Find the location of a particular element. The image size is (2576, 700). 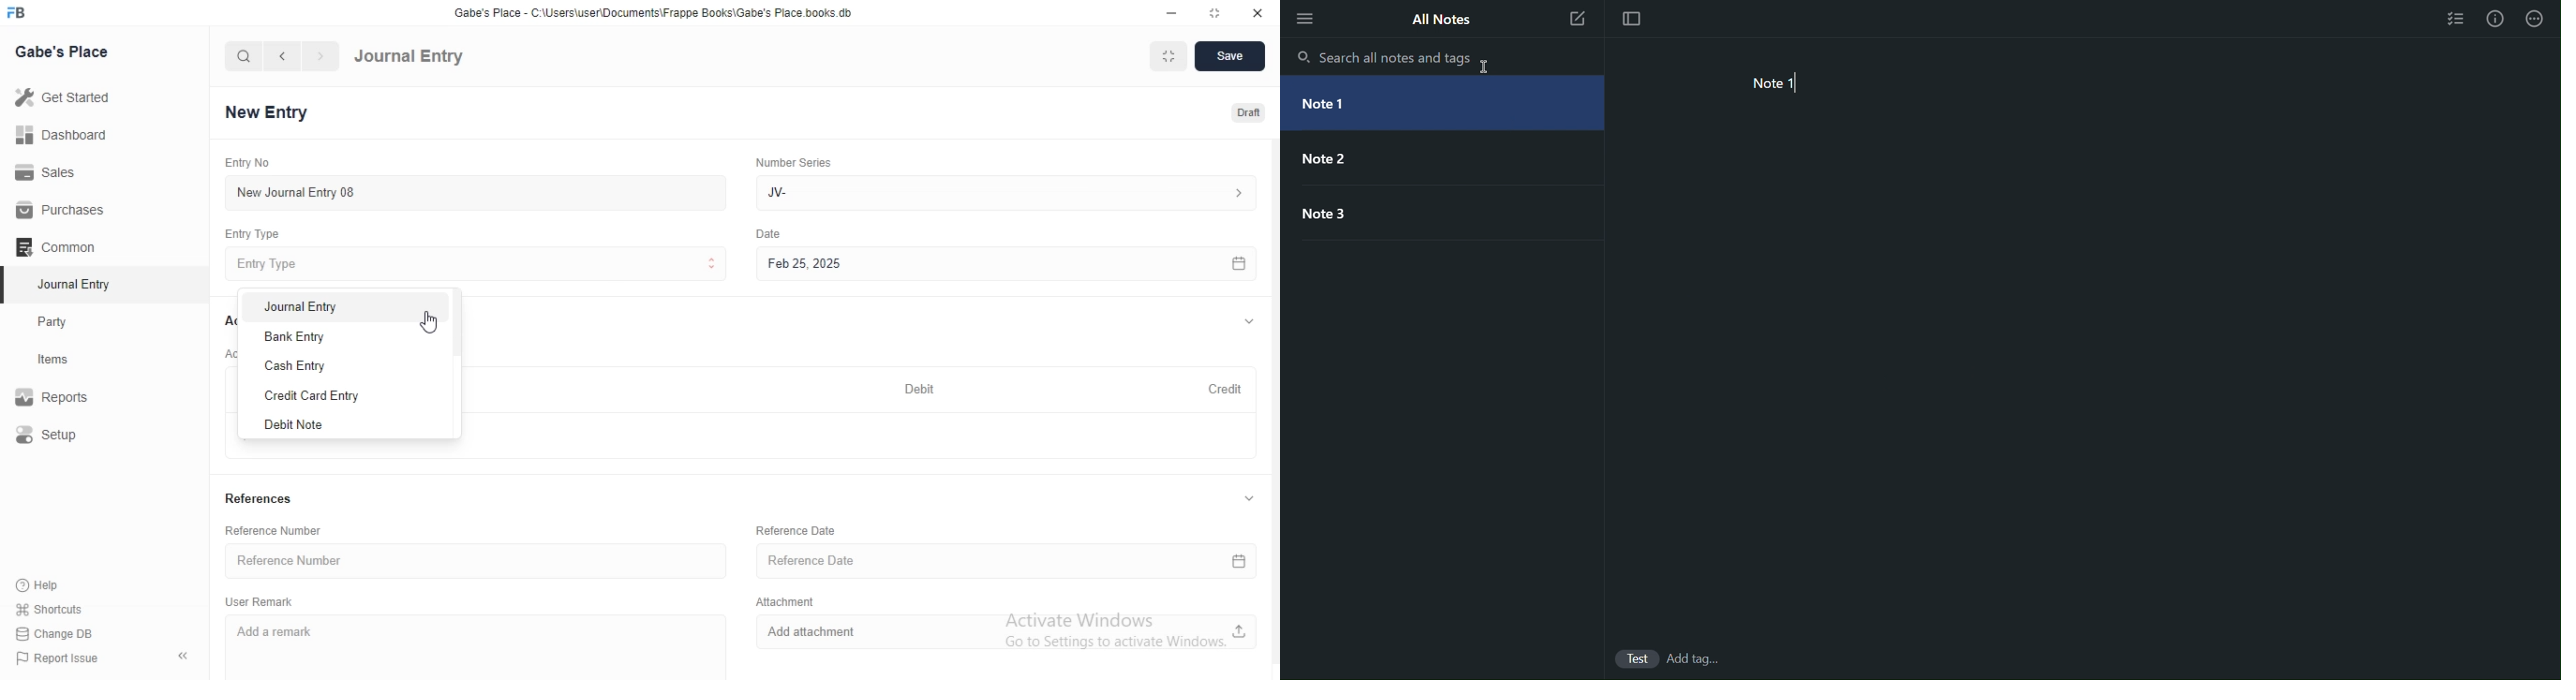

Number Series is located at coordinates (793, 164).